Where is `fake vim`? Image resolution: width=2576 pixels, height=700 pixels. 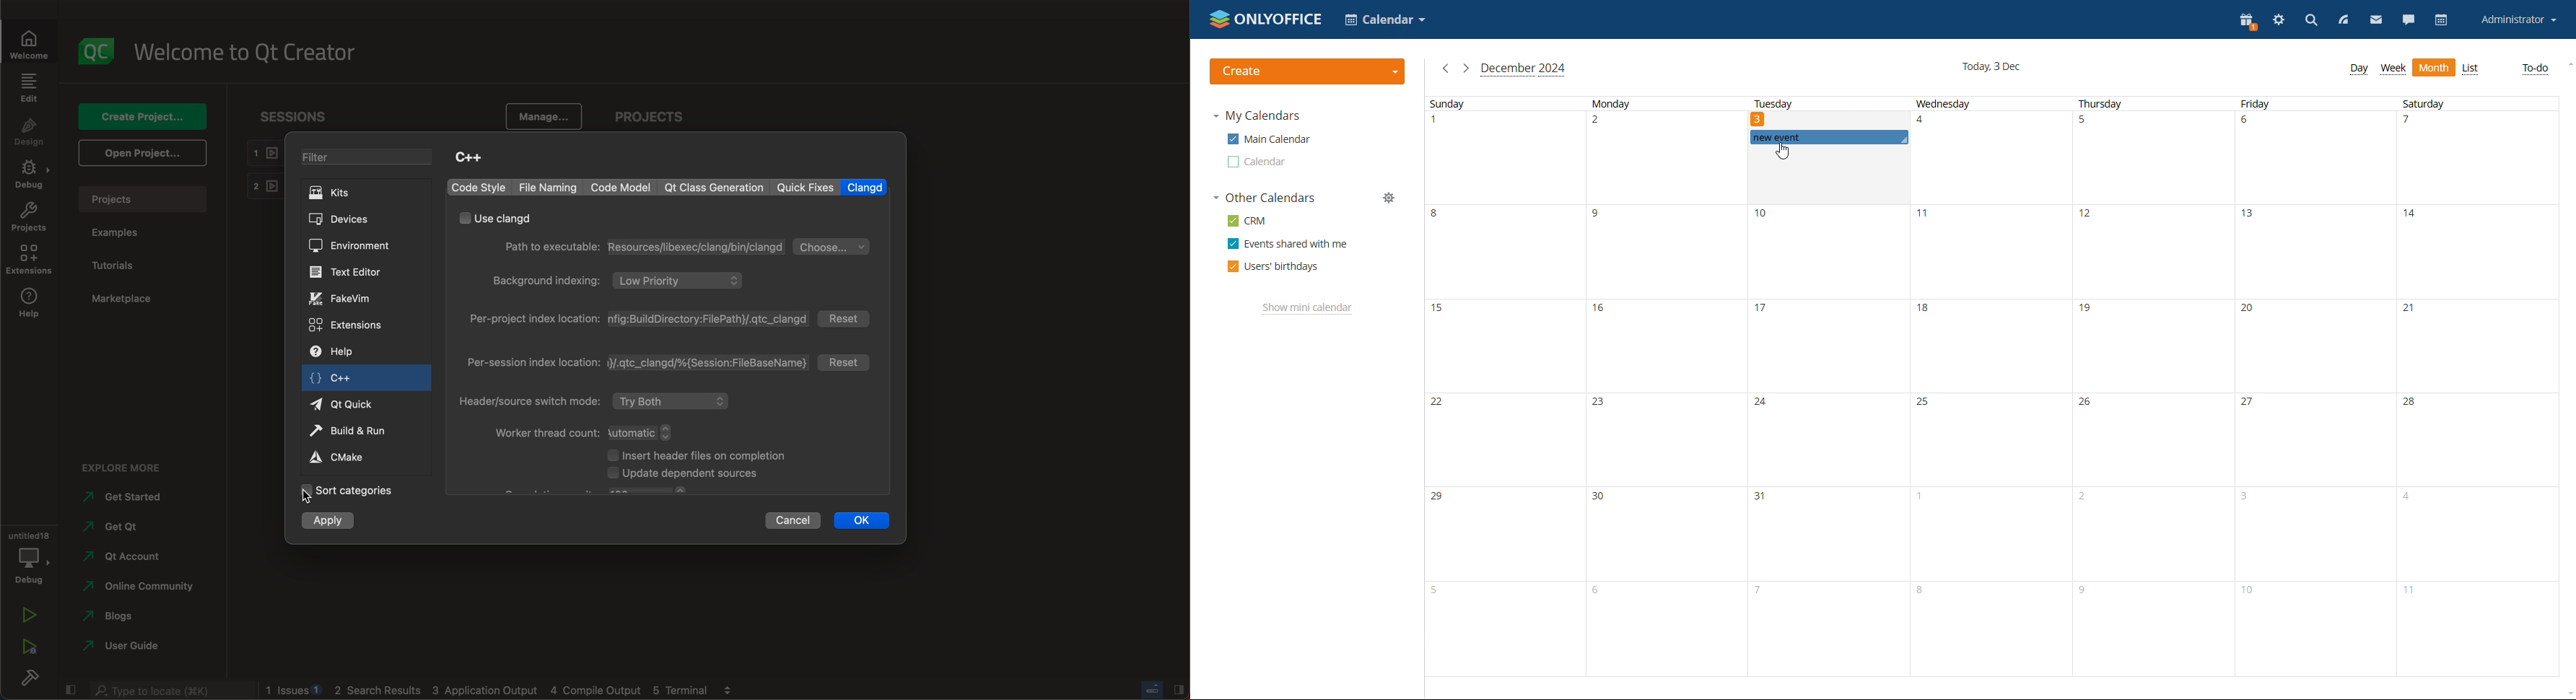 fake vim is located at coordinates (355, 298).